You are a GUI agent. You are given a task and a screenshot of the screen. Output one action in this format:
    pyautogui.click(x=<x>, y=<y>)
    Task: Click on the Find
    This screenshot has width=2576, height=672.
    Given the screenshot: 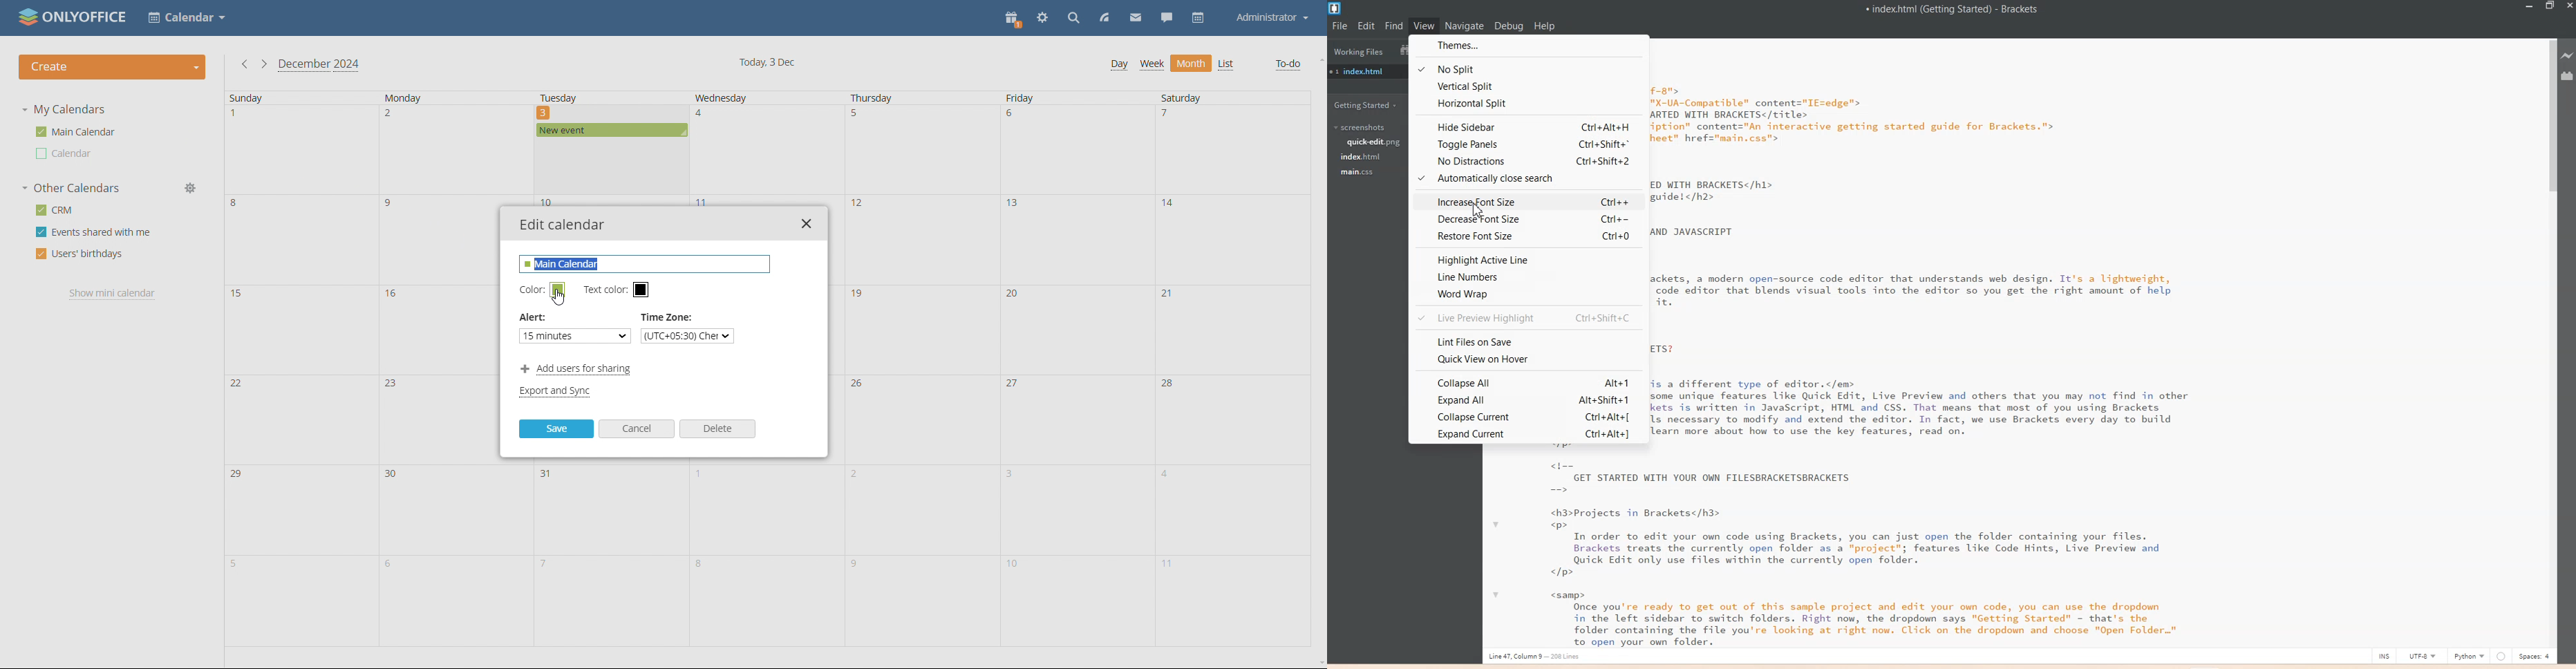 What is the action you would take?
    pyautogui.click(x=1394, y=25)
    